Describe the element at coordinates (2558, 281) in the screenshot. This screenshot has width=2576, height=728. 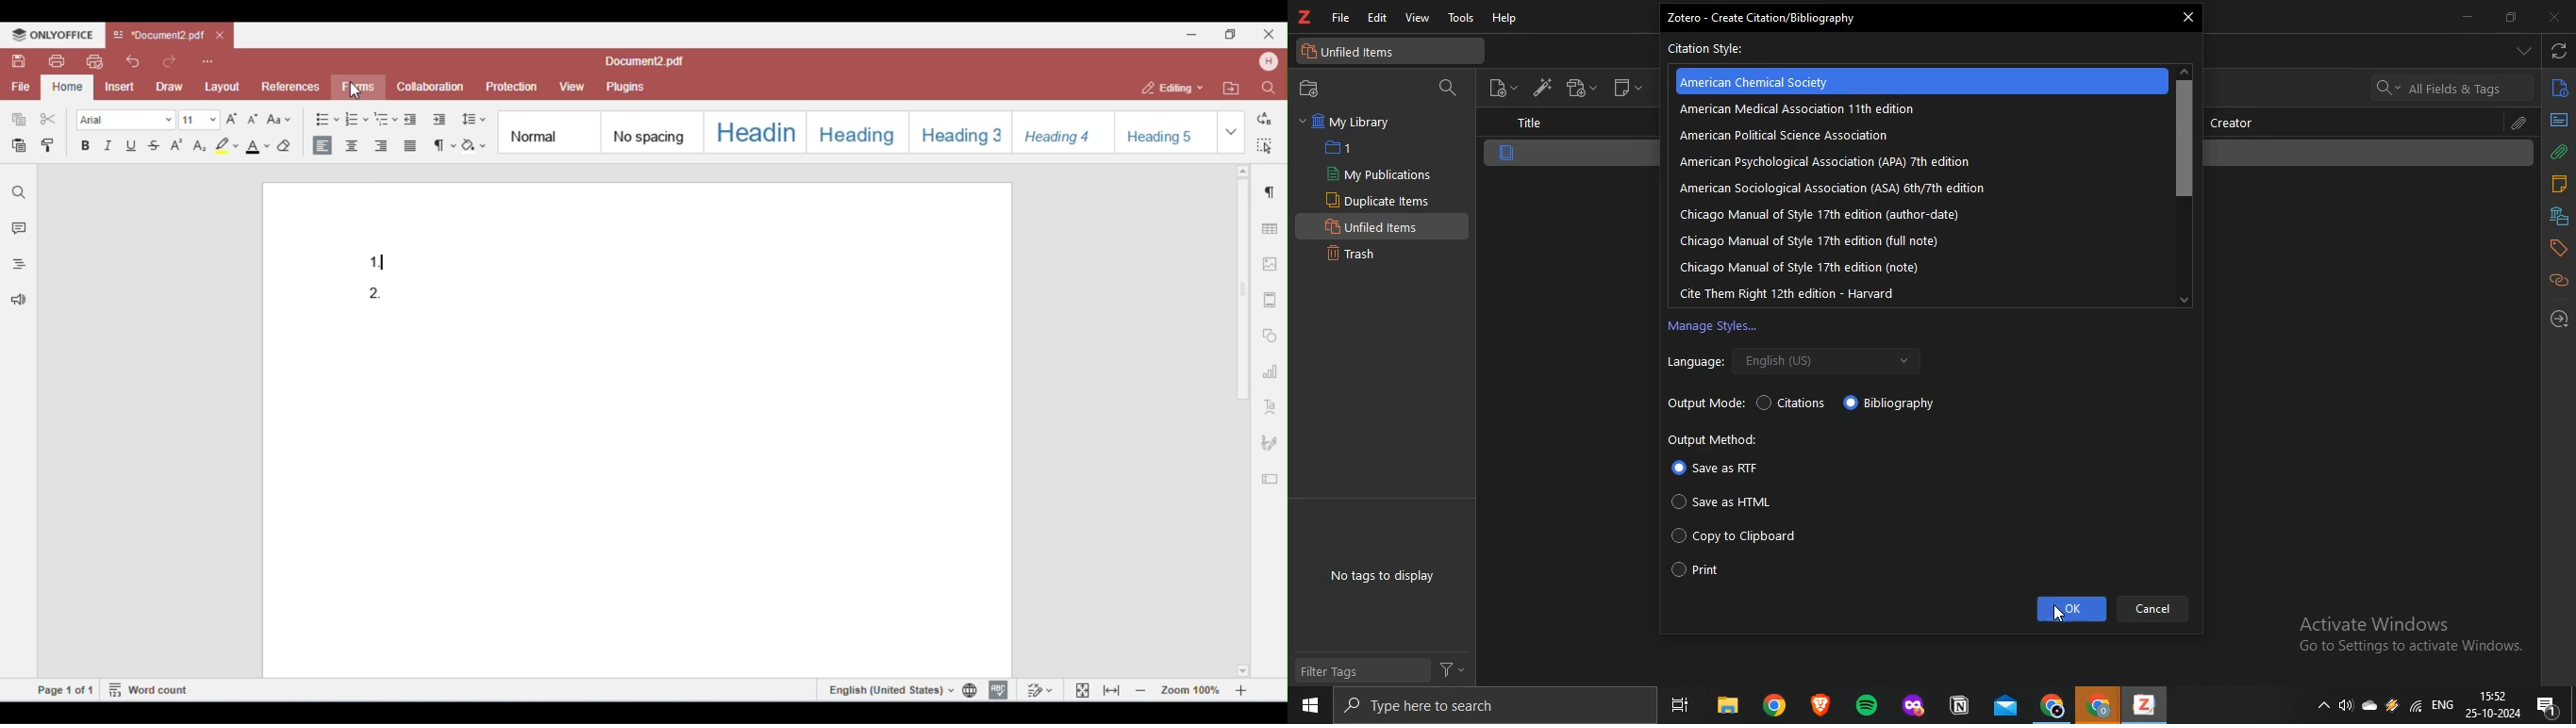
I see `related` at that location.